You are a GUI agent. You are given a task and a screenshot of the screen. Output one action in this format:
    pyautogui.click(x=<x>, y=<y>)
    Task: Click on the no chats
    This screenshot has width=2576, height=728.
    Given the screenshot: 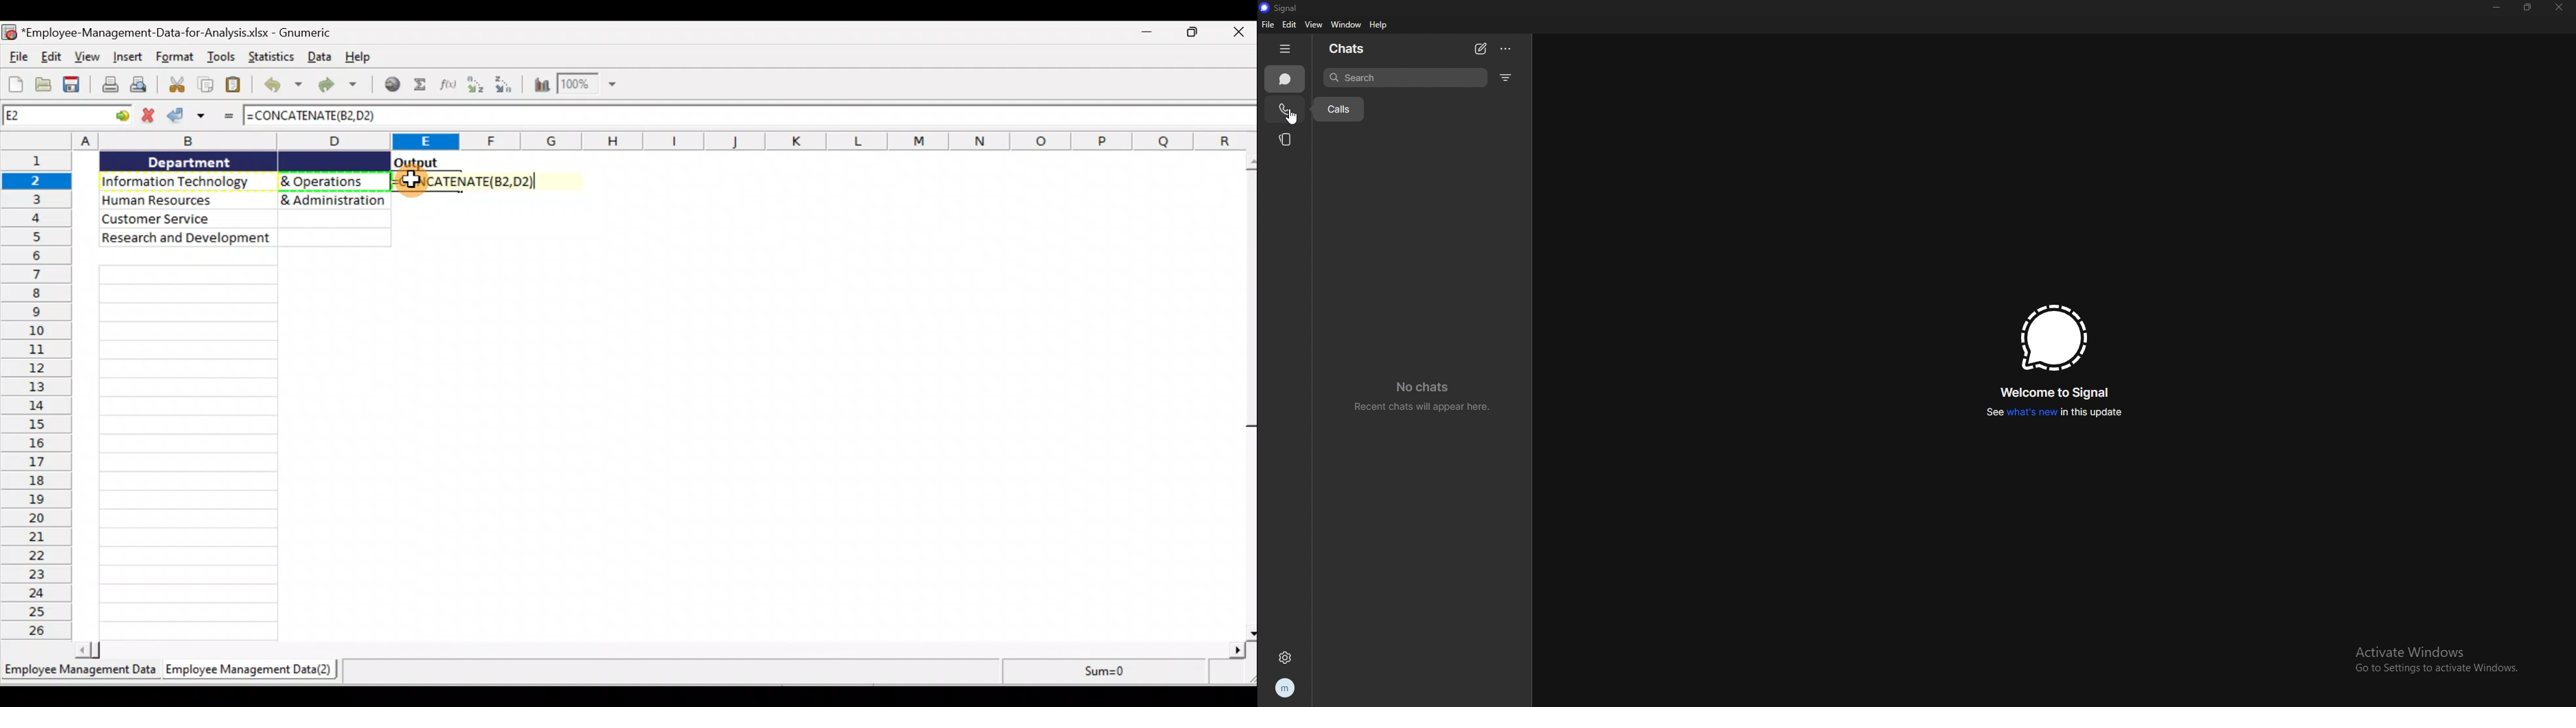 What is the action you would take?
    pyautogui.click(x=1427, y=398)
    